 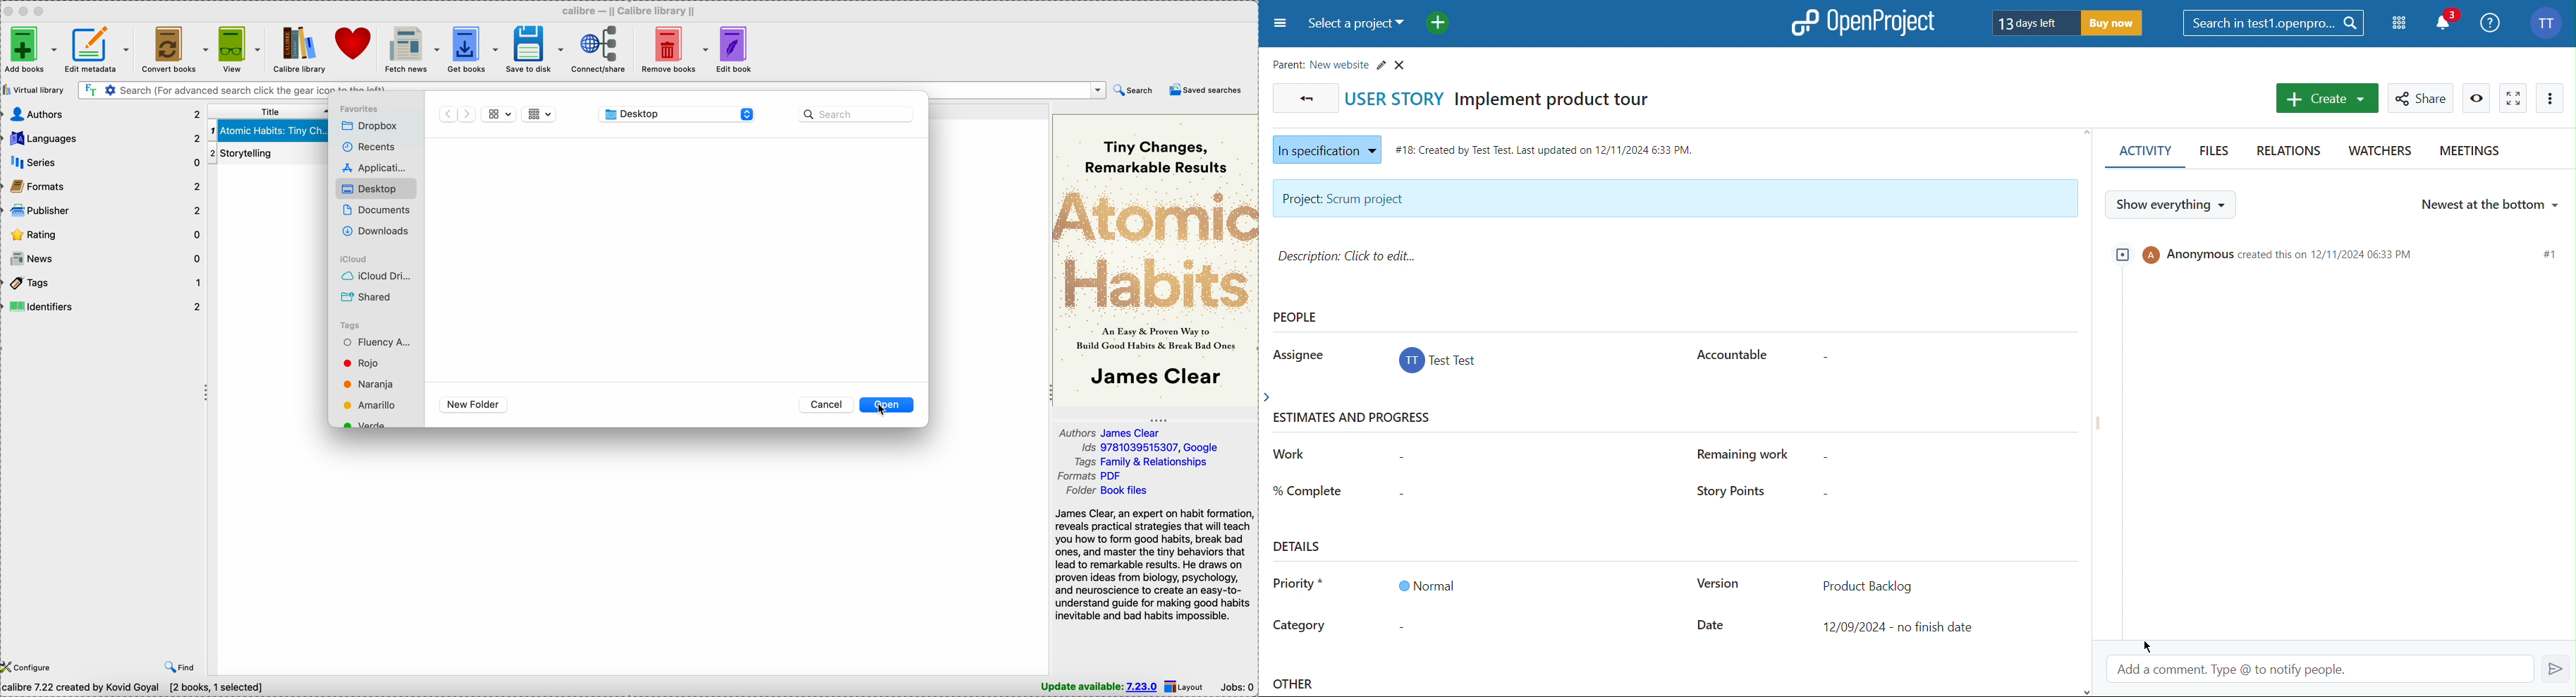 What do you see at coordinates (1132, 90) in the screenshot?
I see `search` at bounding box center [1132, 90].